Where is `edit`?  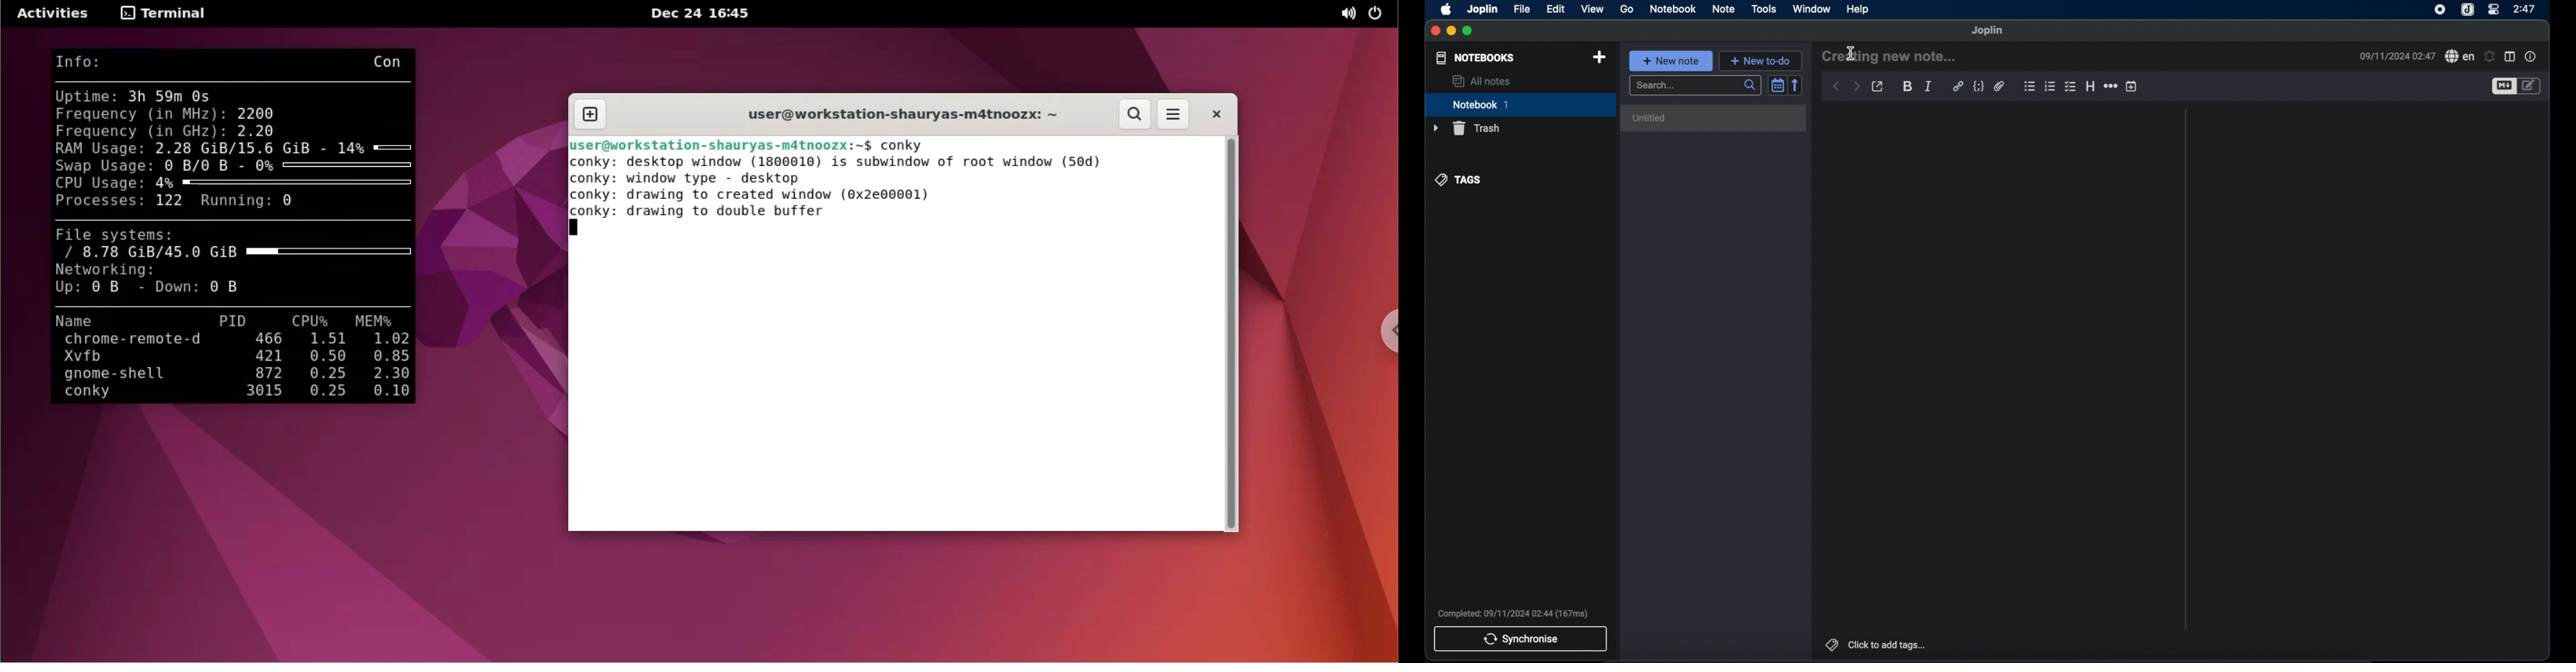
edit is located at coordinates (1556, 9).